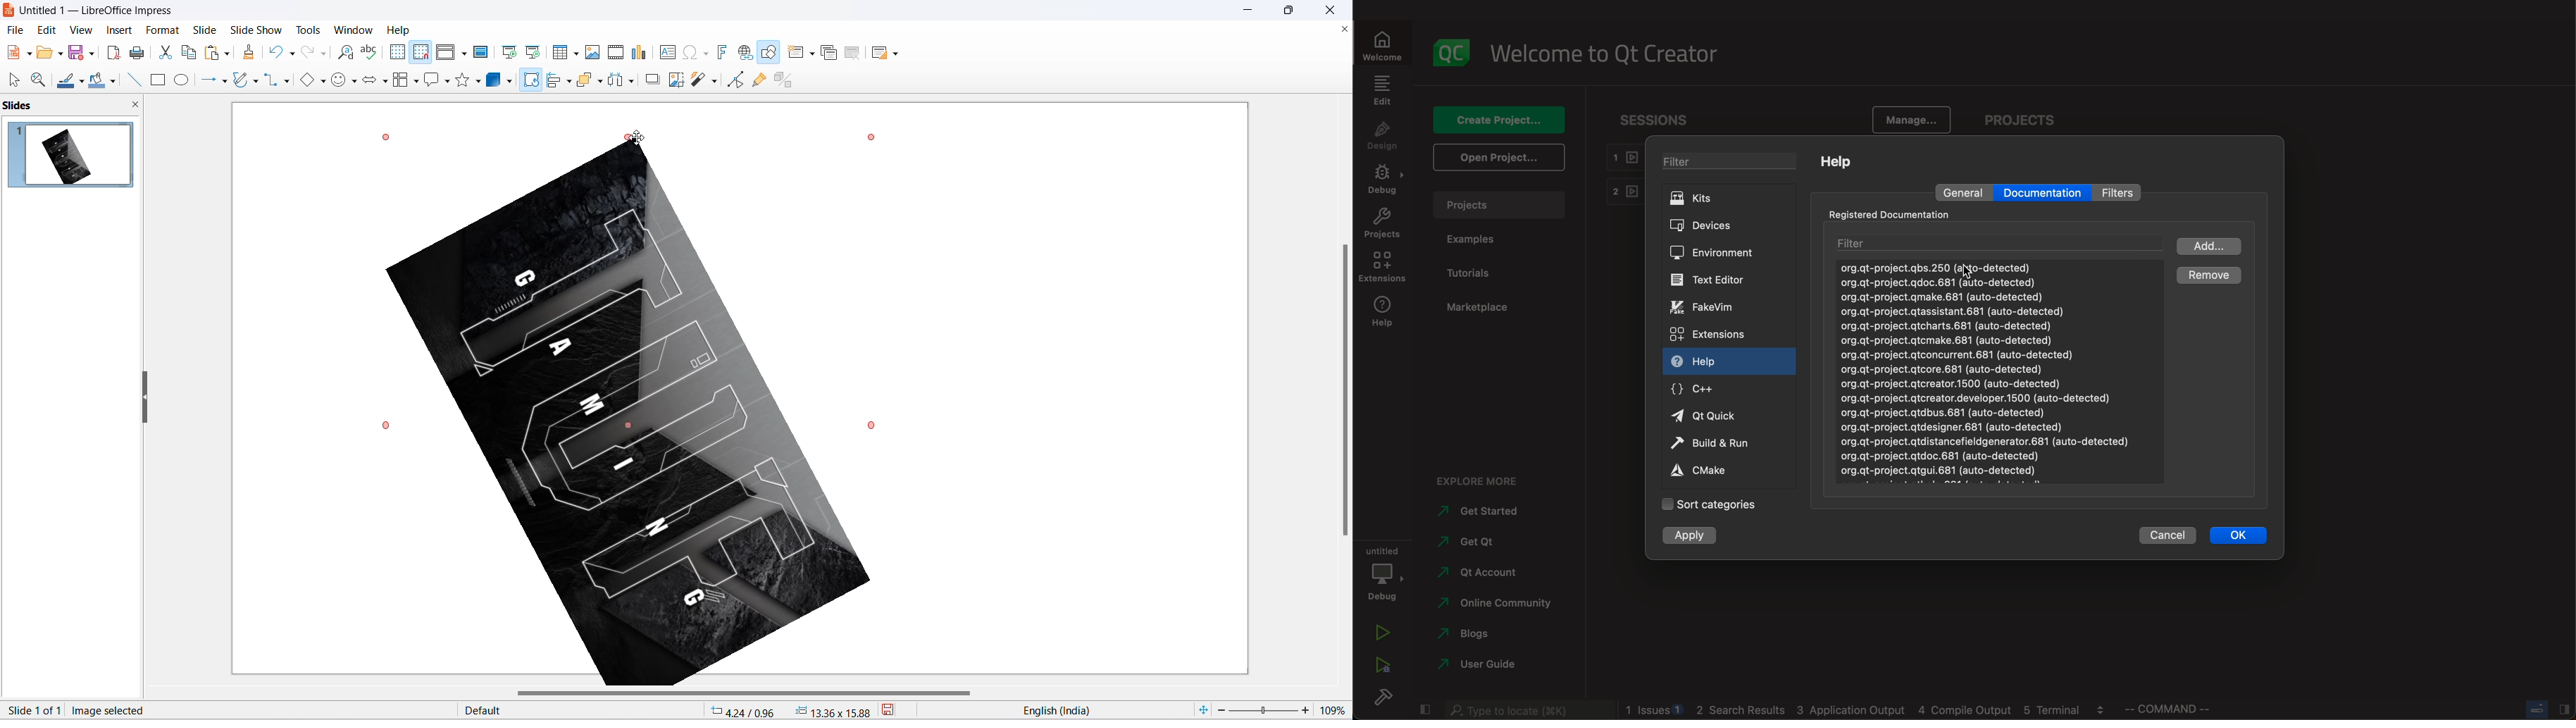  I want to click on insert text, so click(666, 52).